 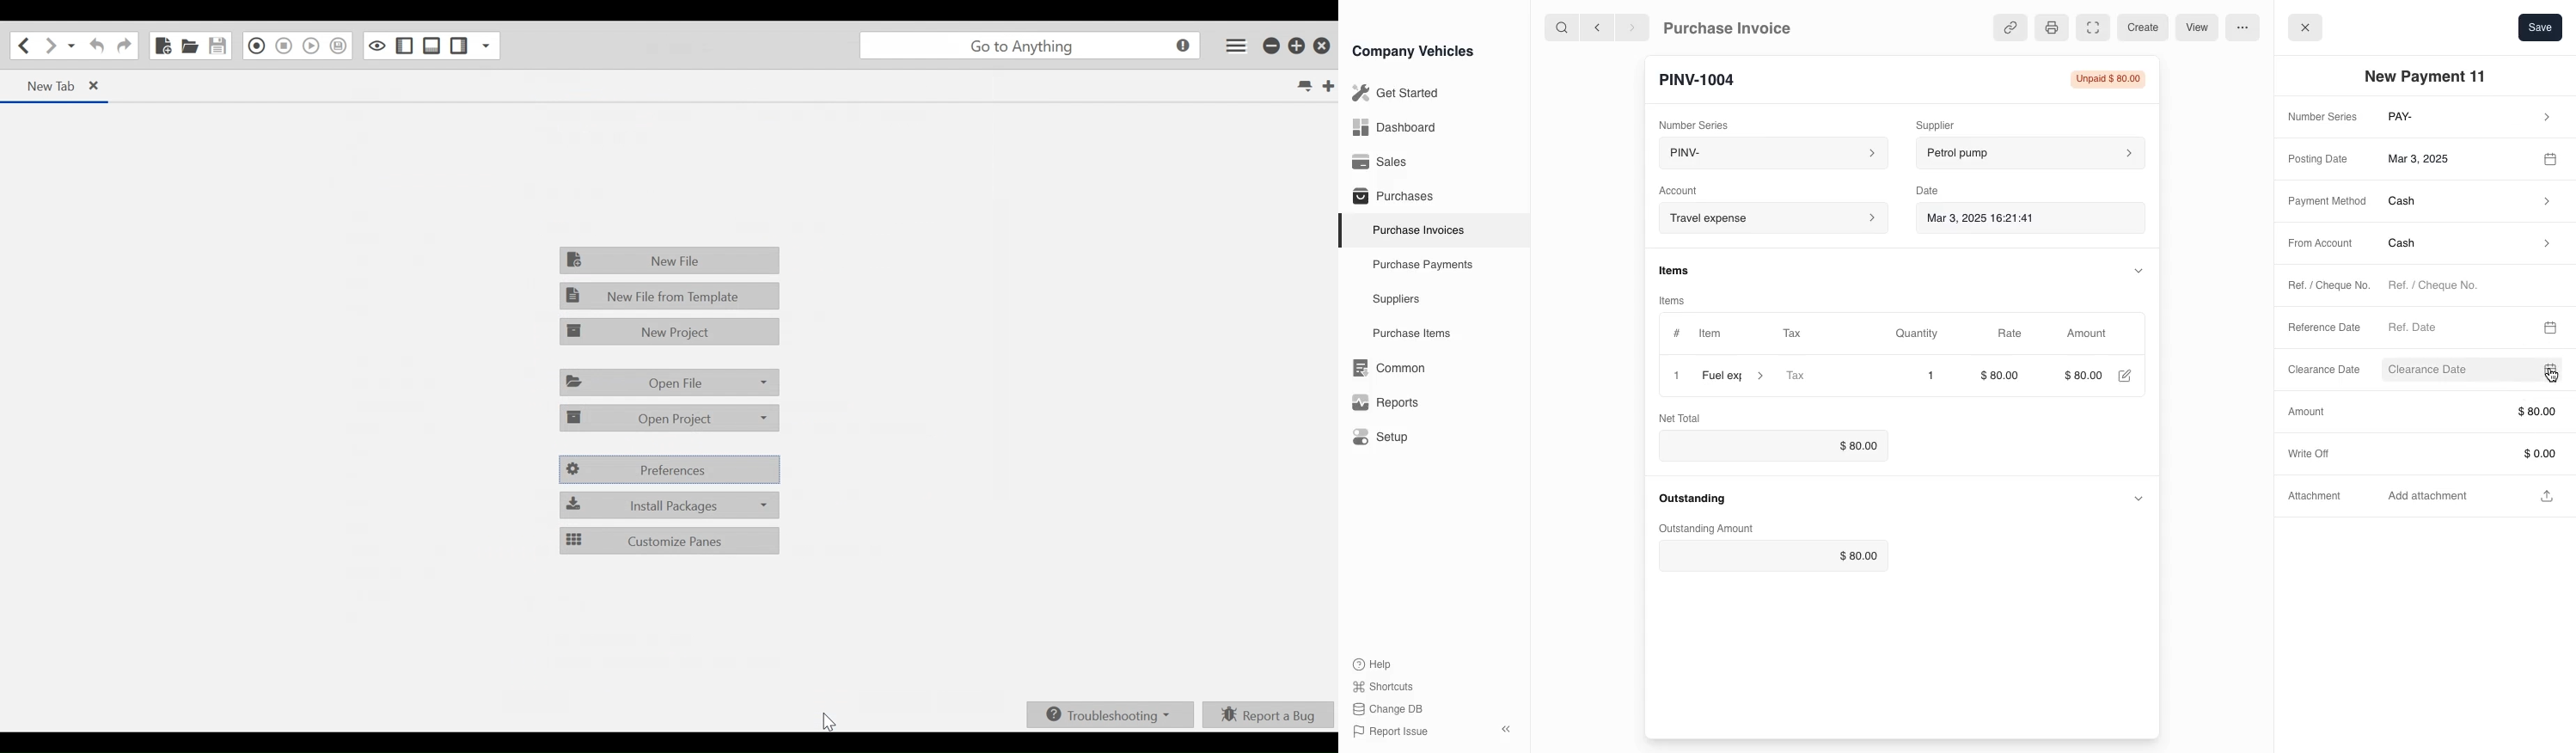 I want to click on cash, so click(x=2467, y=247).